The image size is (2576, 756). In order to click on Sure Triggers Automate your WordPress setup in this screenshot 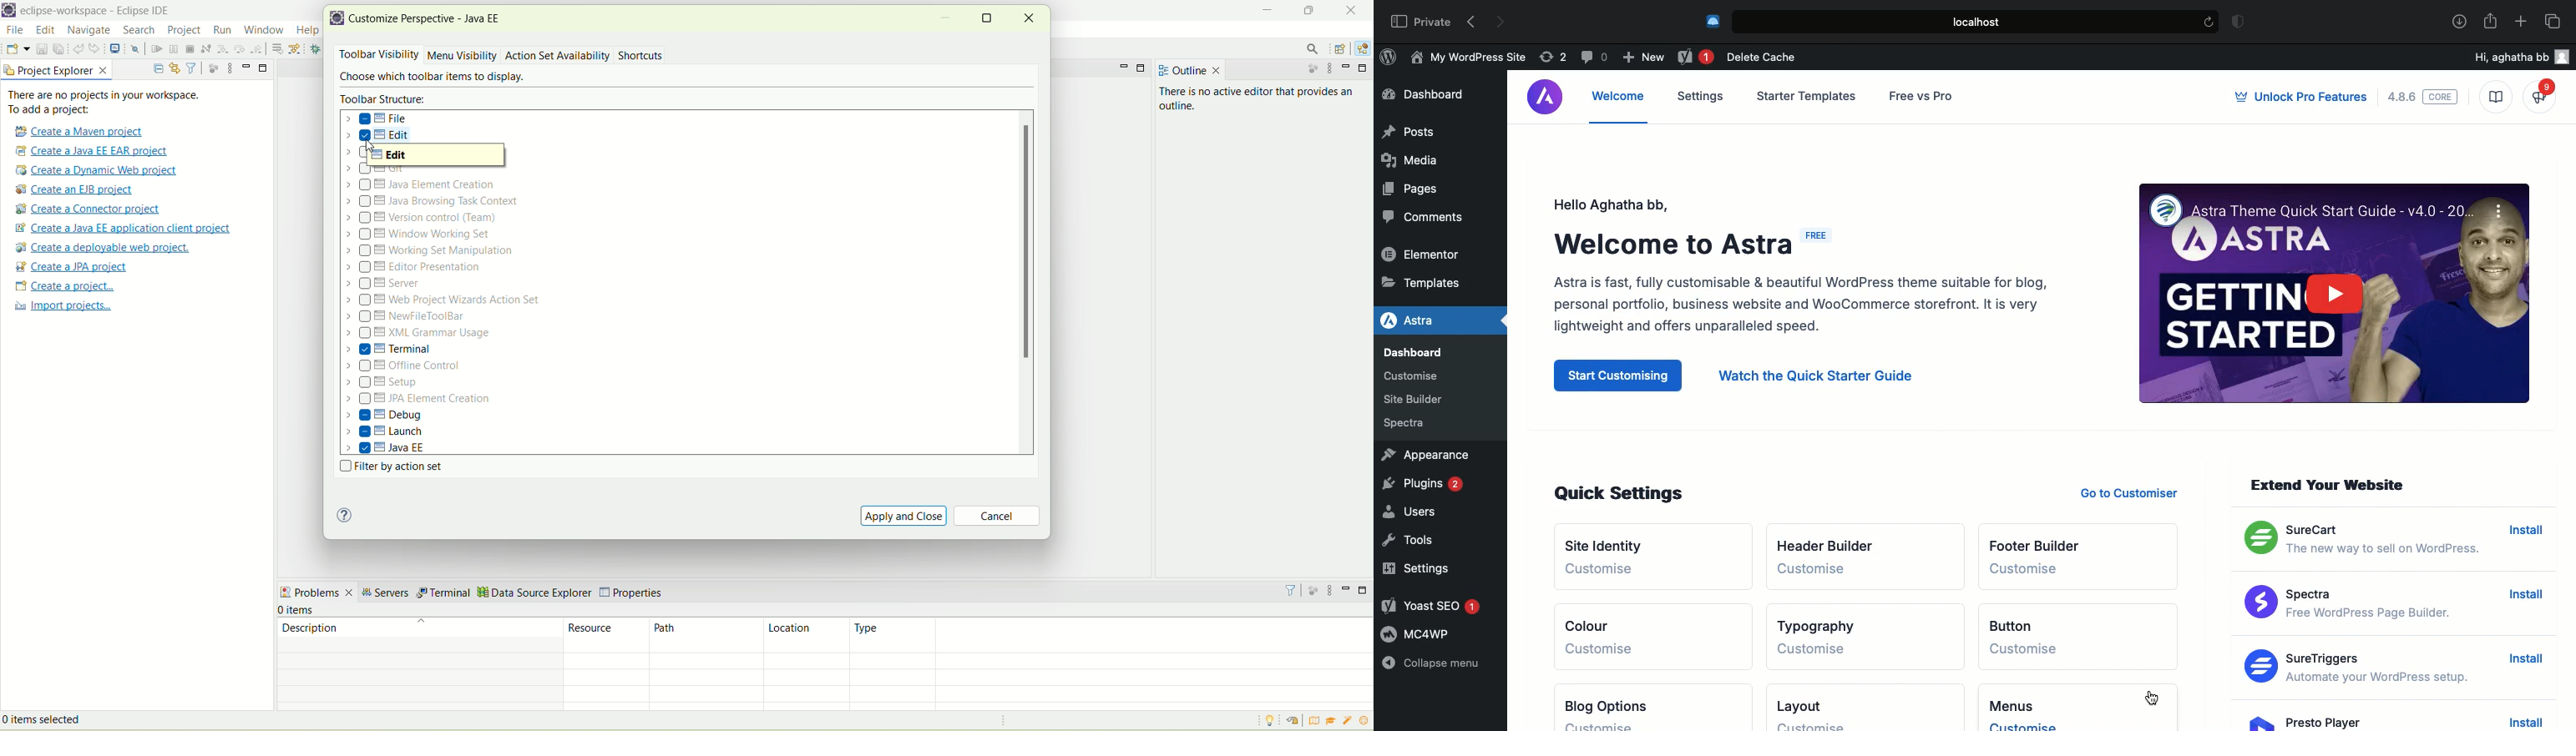, I will do `click(2351, 668)`.